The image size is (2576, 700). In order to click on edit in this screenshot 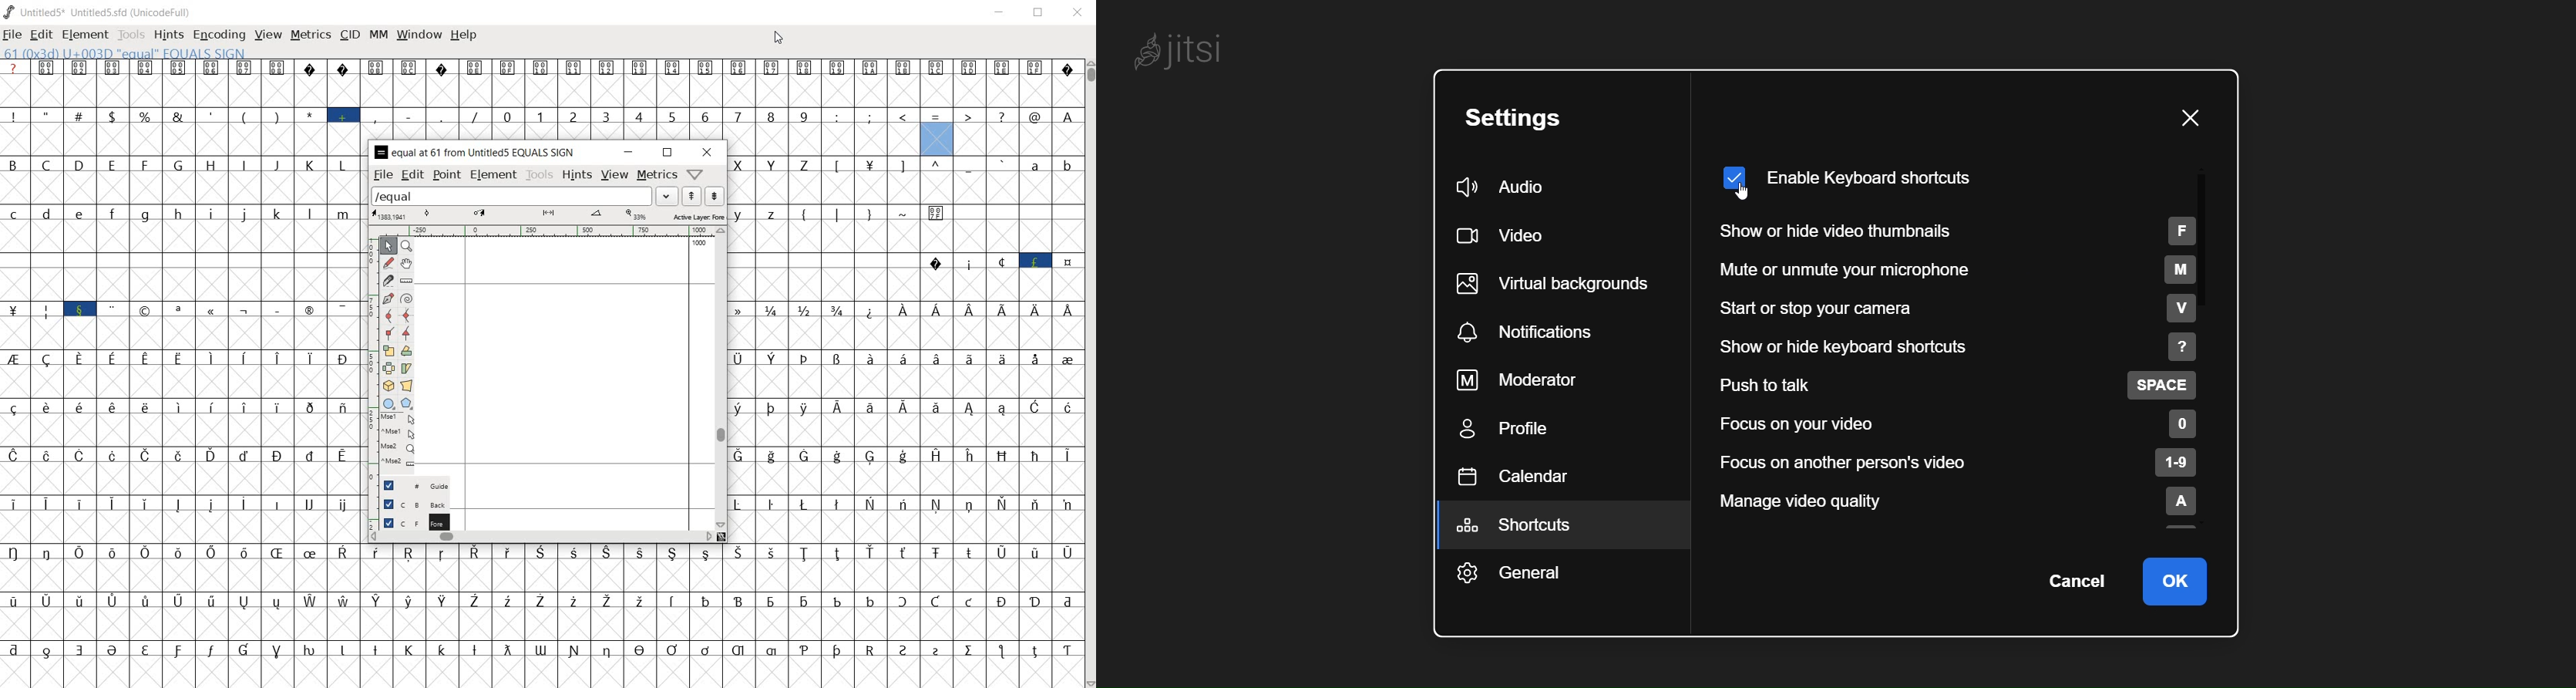, I will do `click(41, 34)`.